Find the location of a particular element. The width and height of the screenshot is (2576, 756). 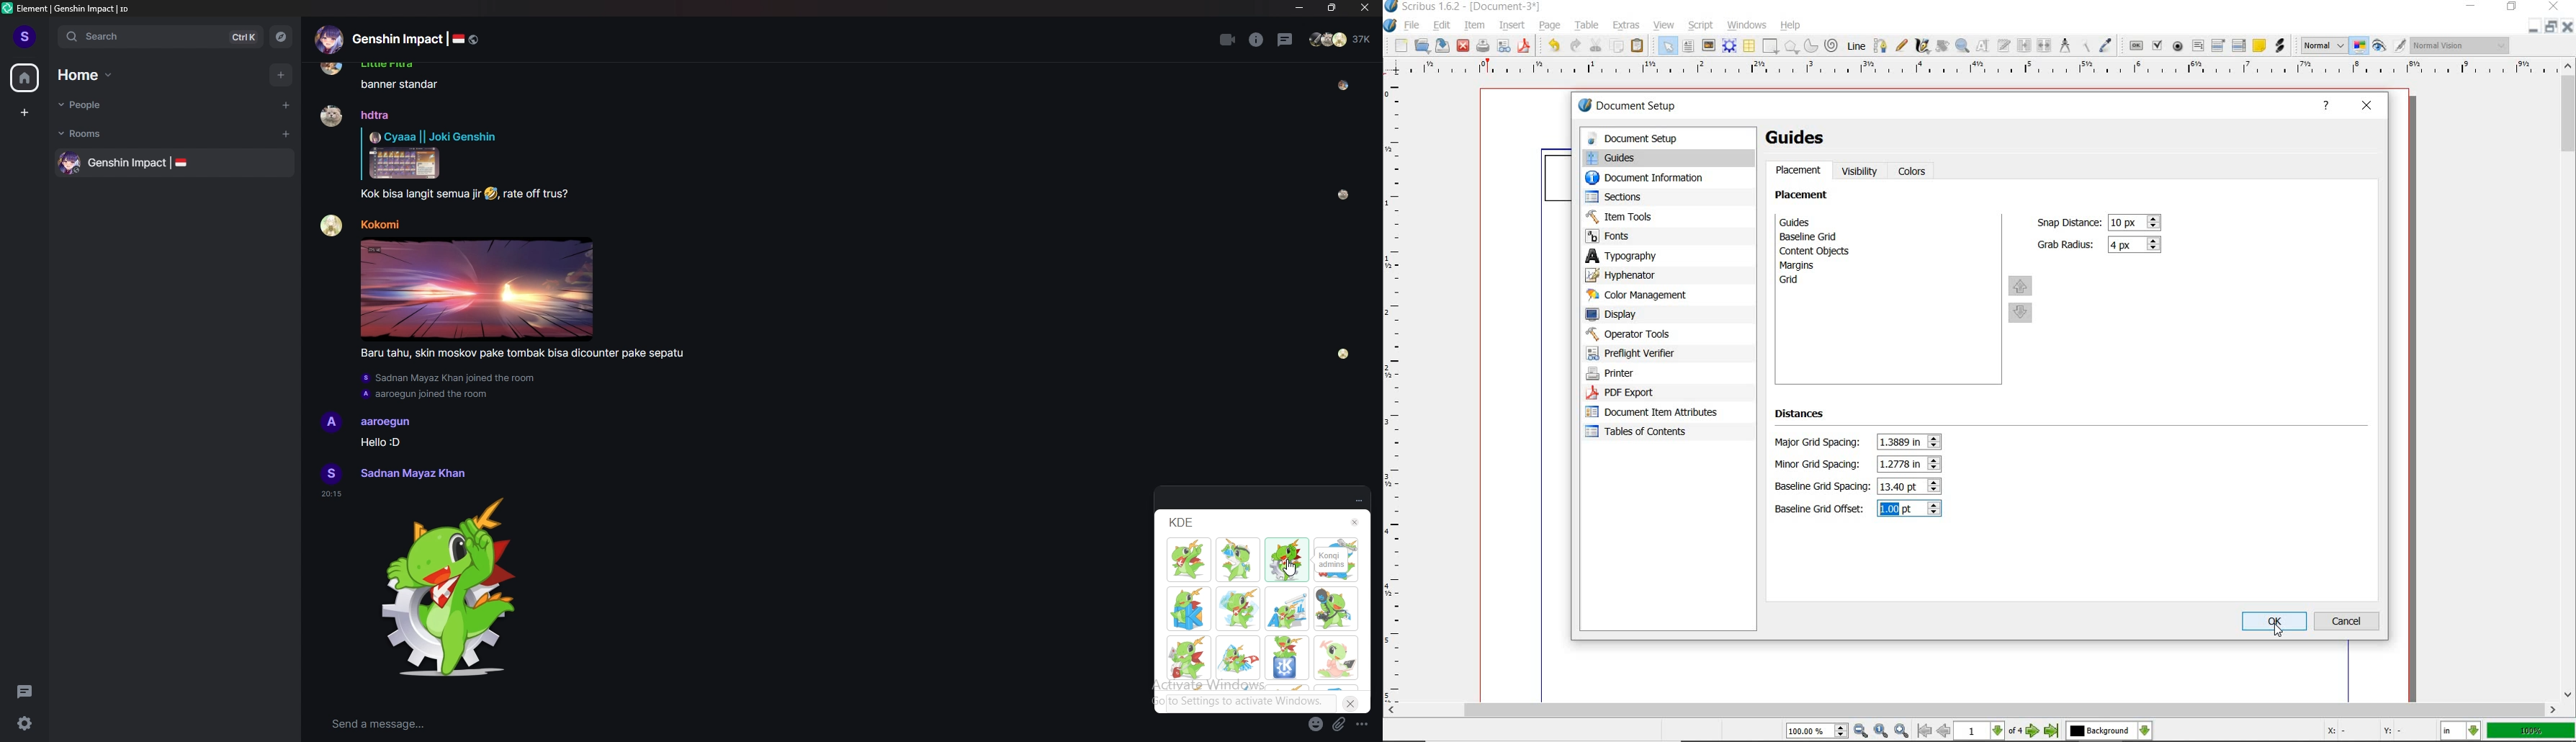

text annotation is located at coordinates (2259, 45).